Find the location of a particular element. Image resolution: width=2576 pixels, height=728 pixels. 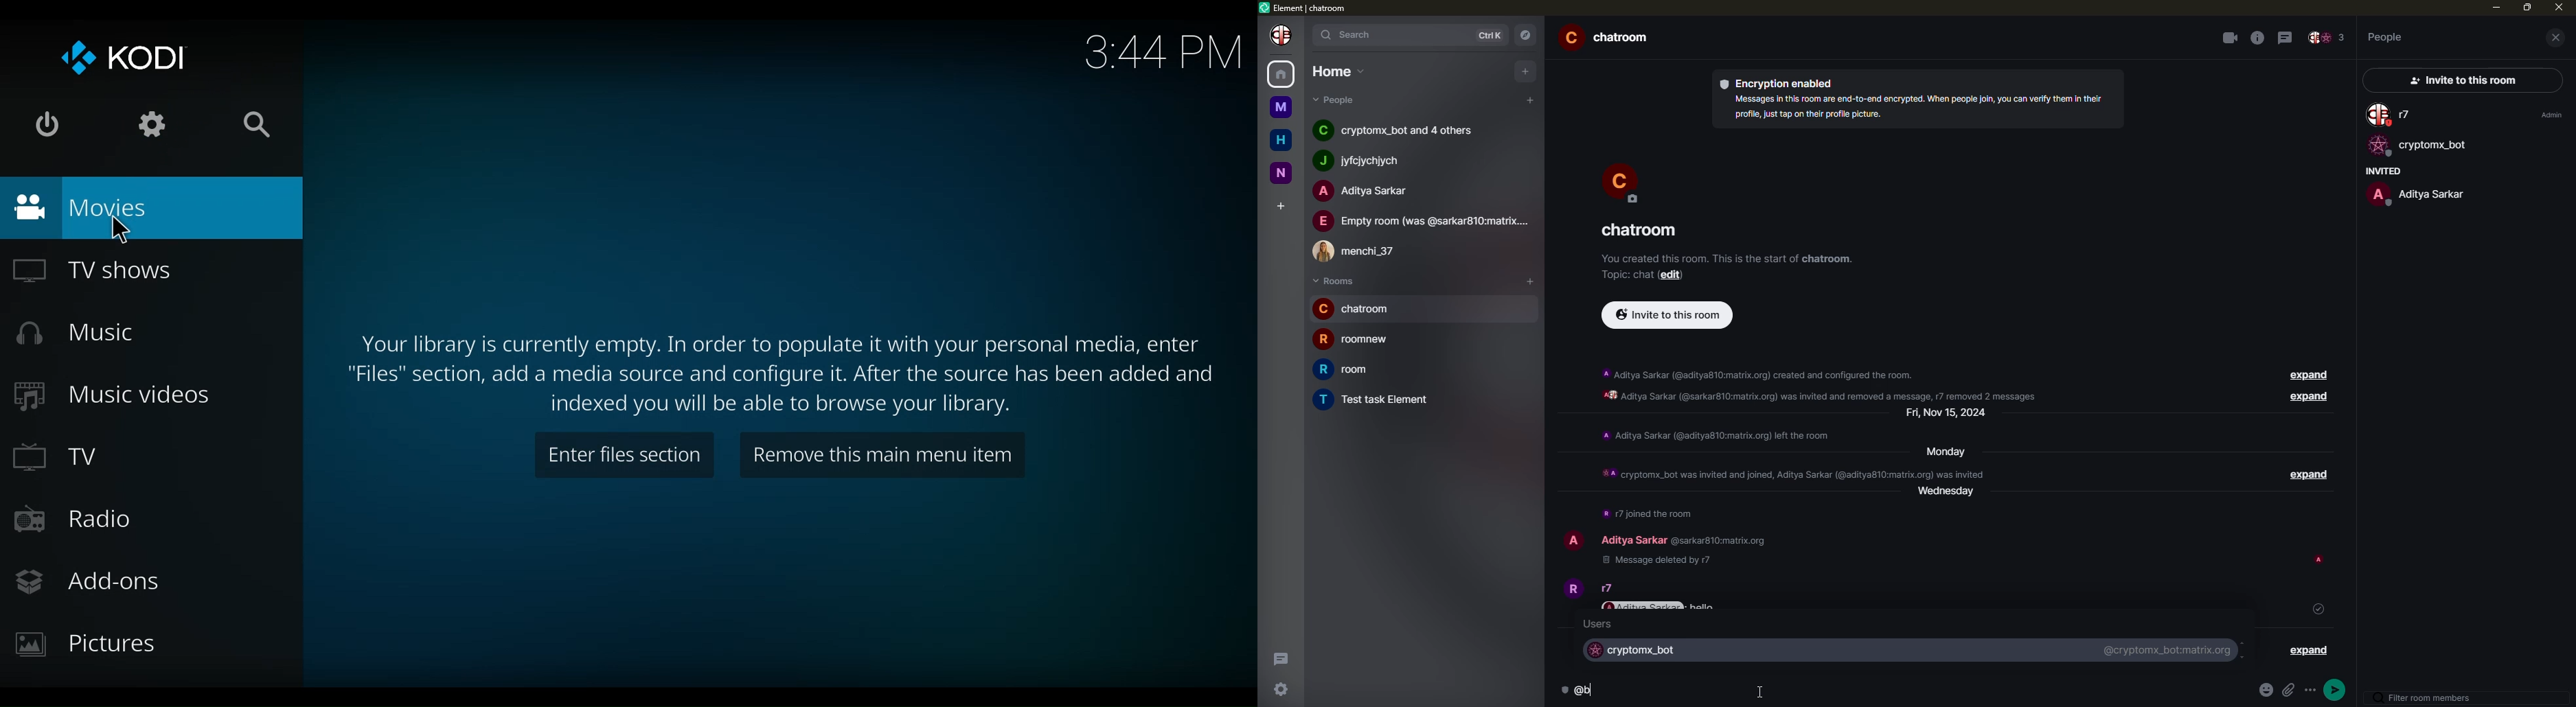

Files section, add a media source and configure it. After the source has been added is located at coordinates (781, 374).